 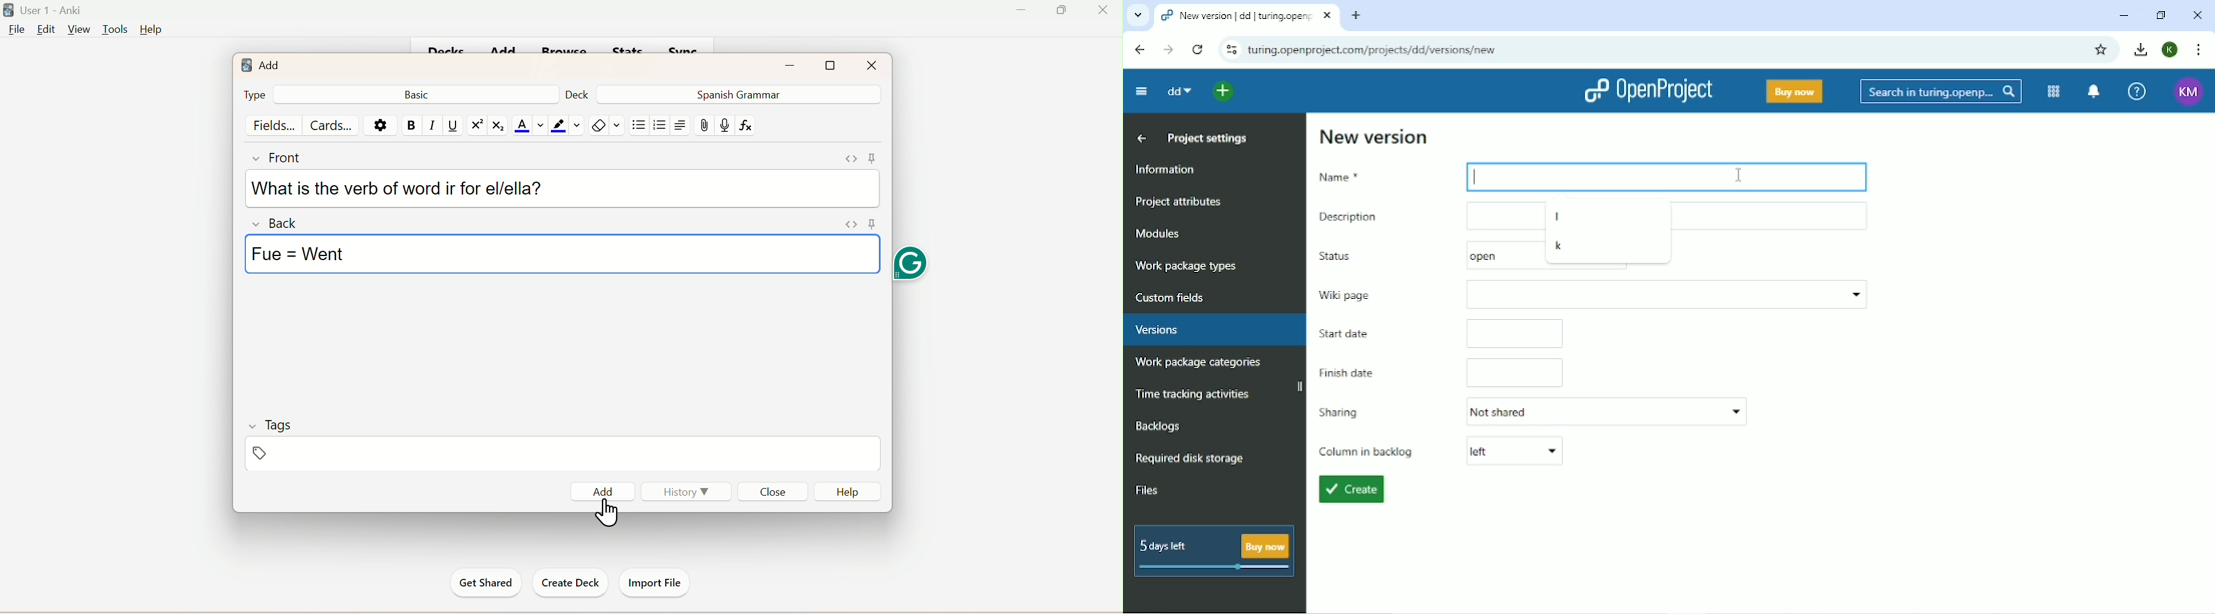 What do you see at coordinates (1478, 254) in the screenshot?
I see `open` at bounding box center [1478, 254].